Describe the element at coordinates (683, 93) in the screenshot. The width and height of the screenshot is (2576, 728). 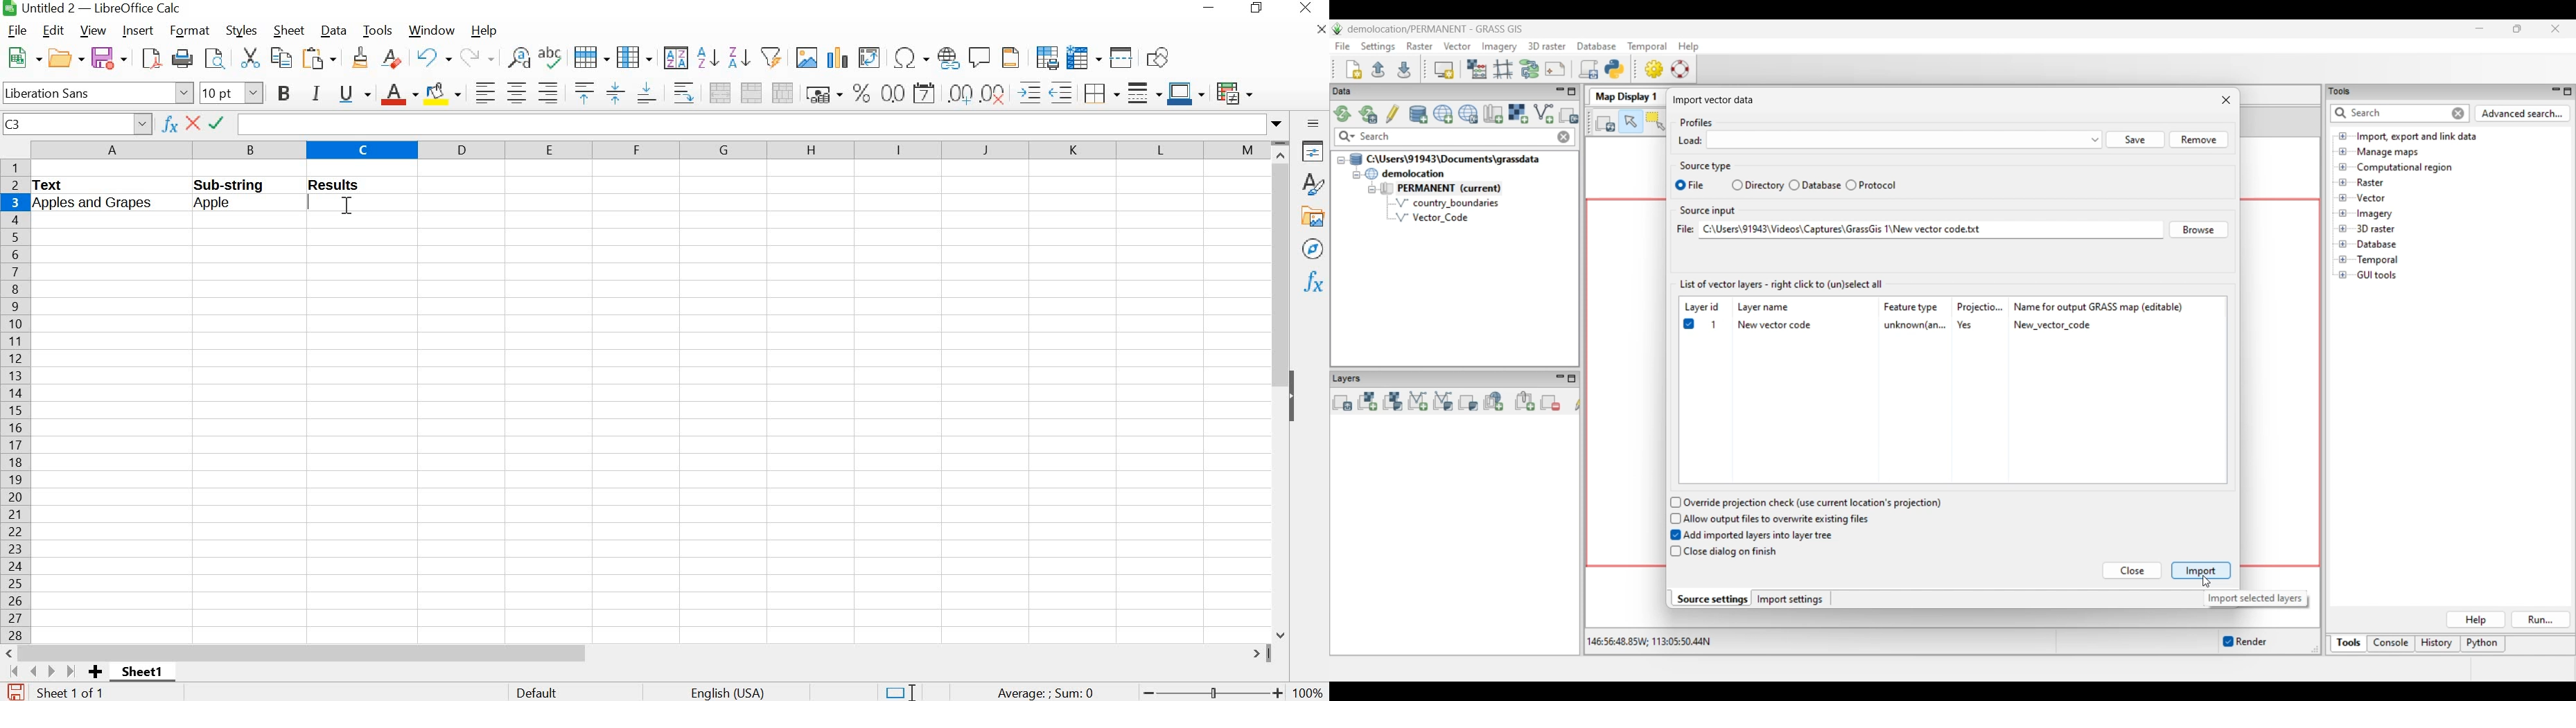
I see `wrap text` at that location.